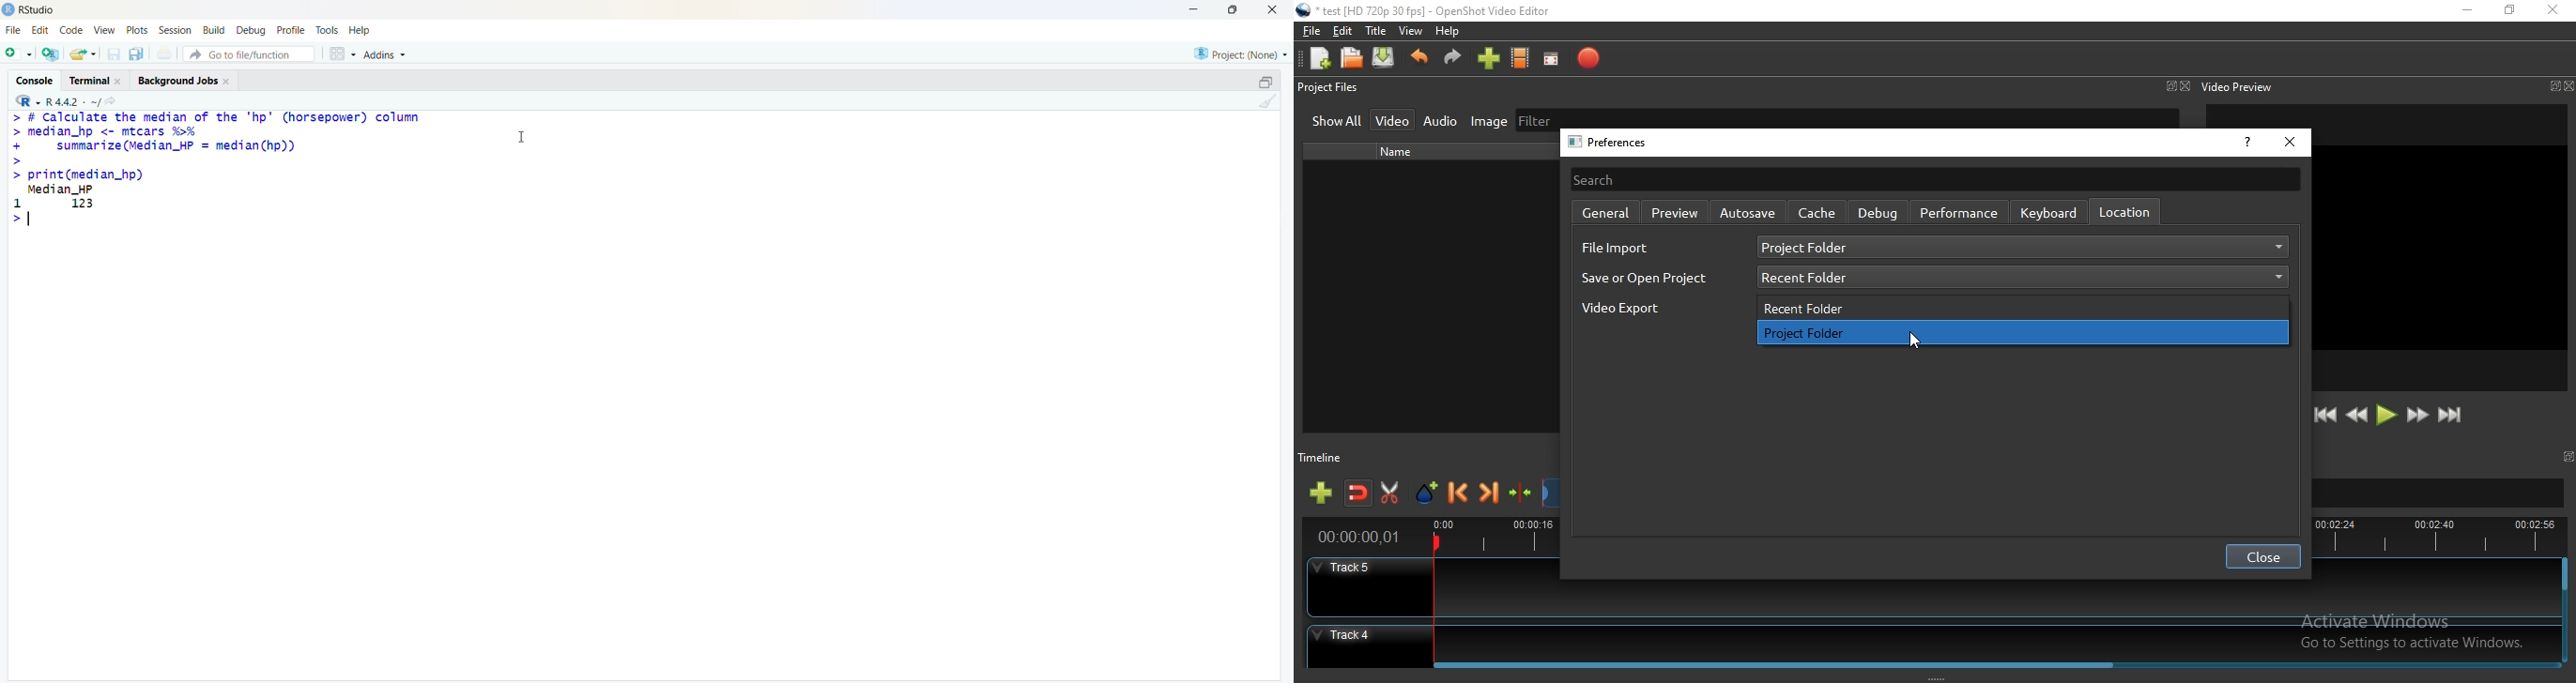  Describe the element at coordinates (228, 82) in the screenshot. I see `Close ` at that location.